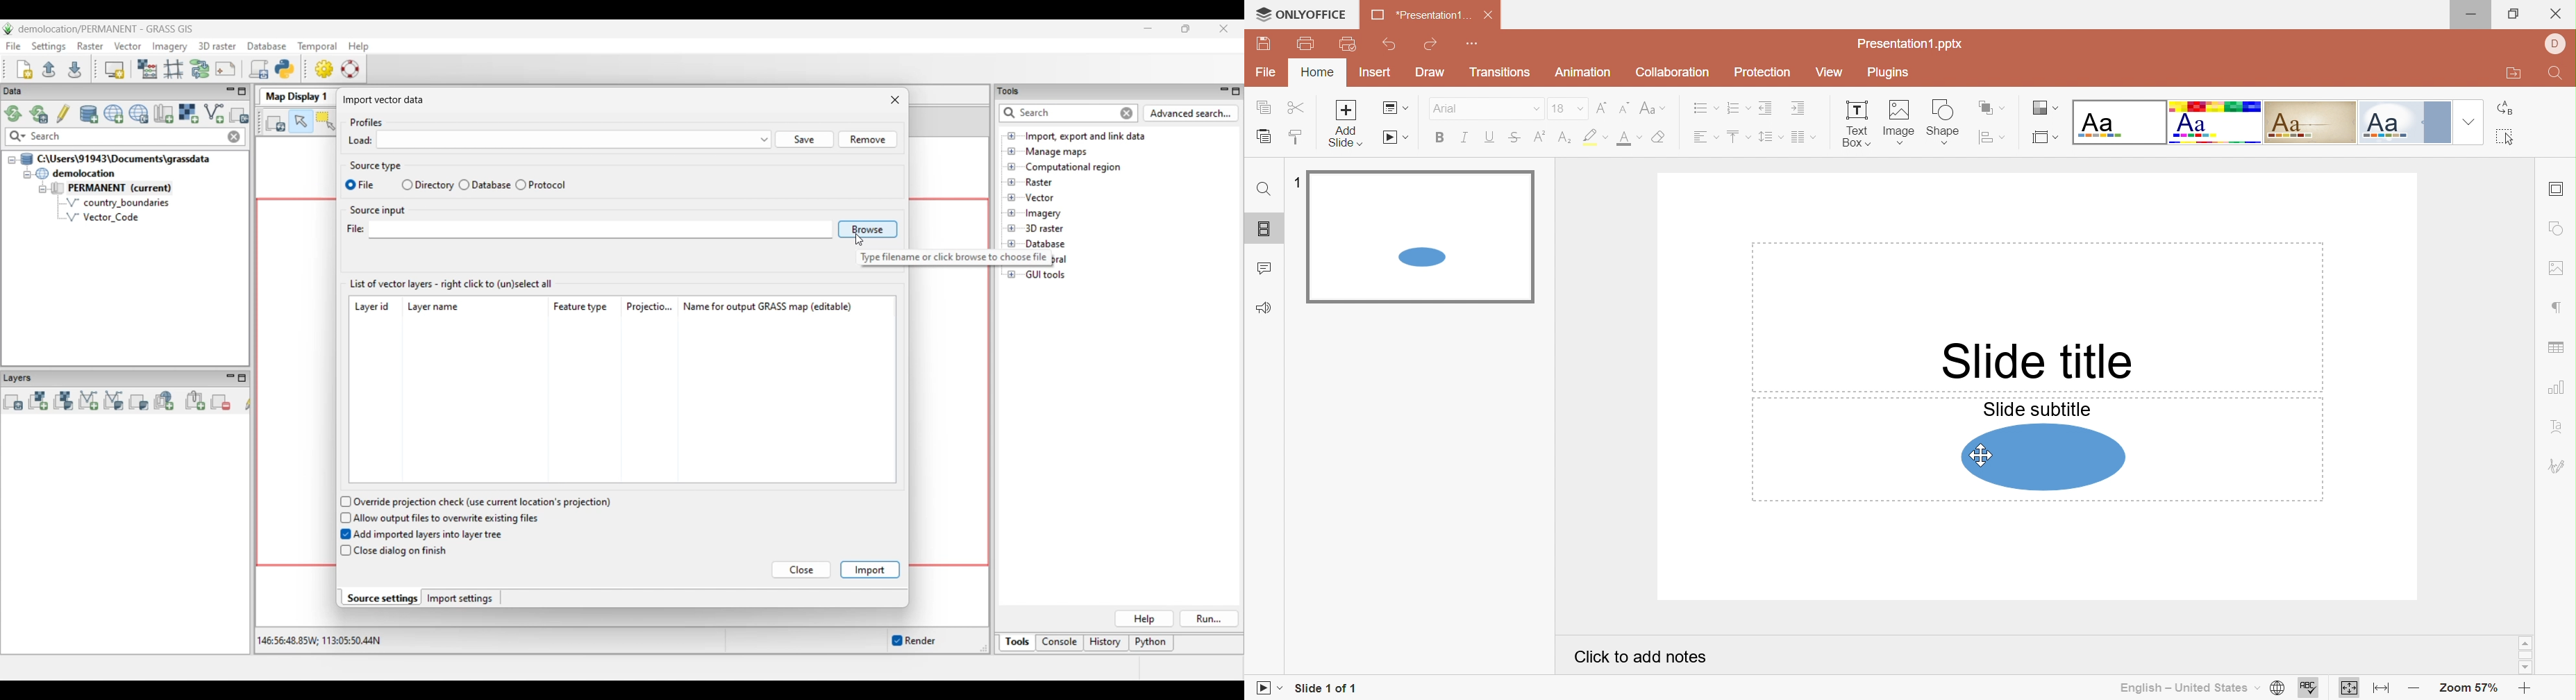 This screenshot has width=2576, height=700. I want to click on Official, so click(2408, 123).